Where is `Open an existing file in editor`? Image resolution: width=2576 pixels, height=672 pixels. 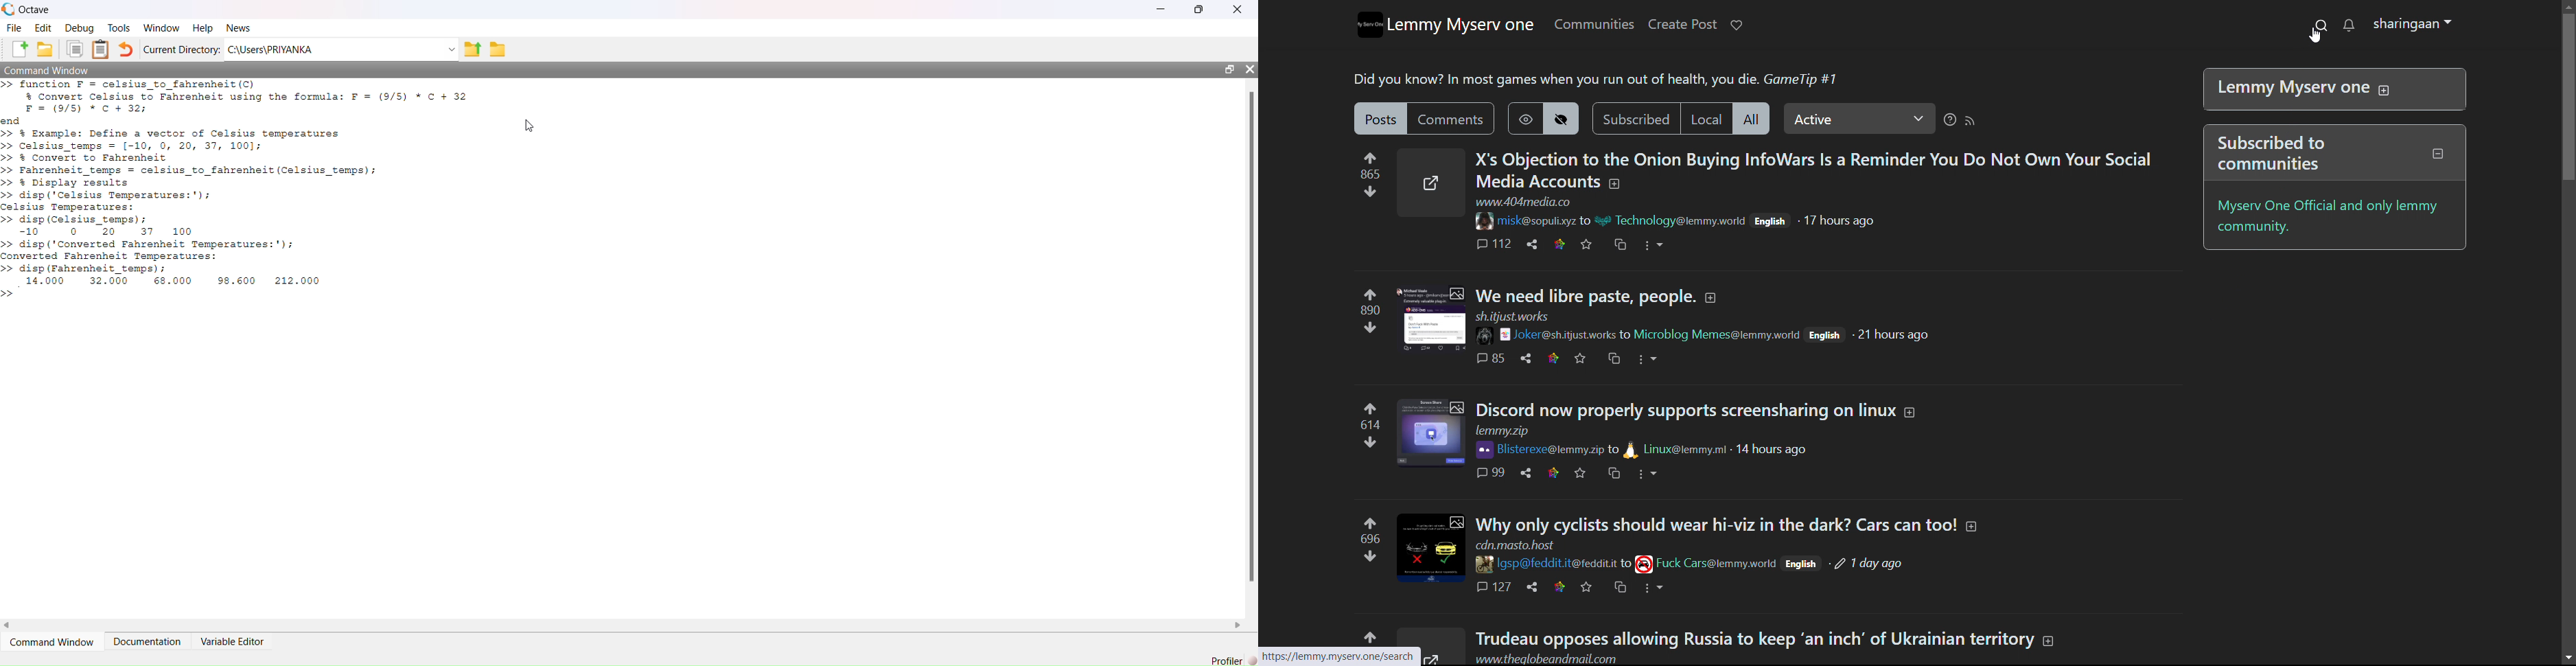
Open an existing file in editor is located at coordinates (45, 49).